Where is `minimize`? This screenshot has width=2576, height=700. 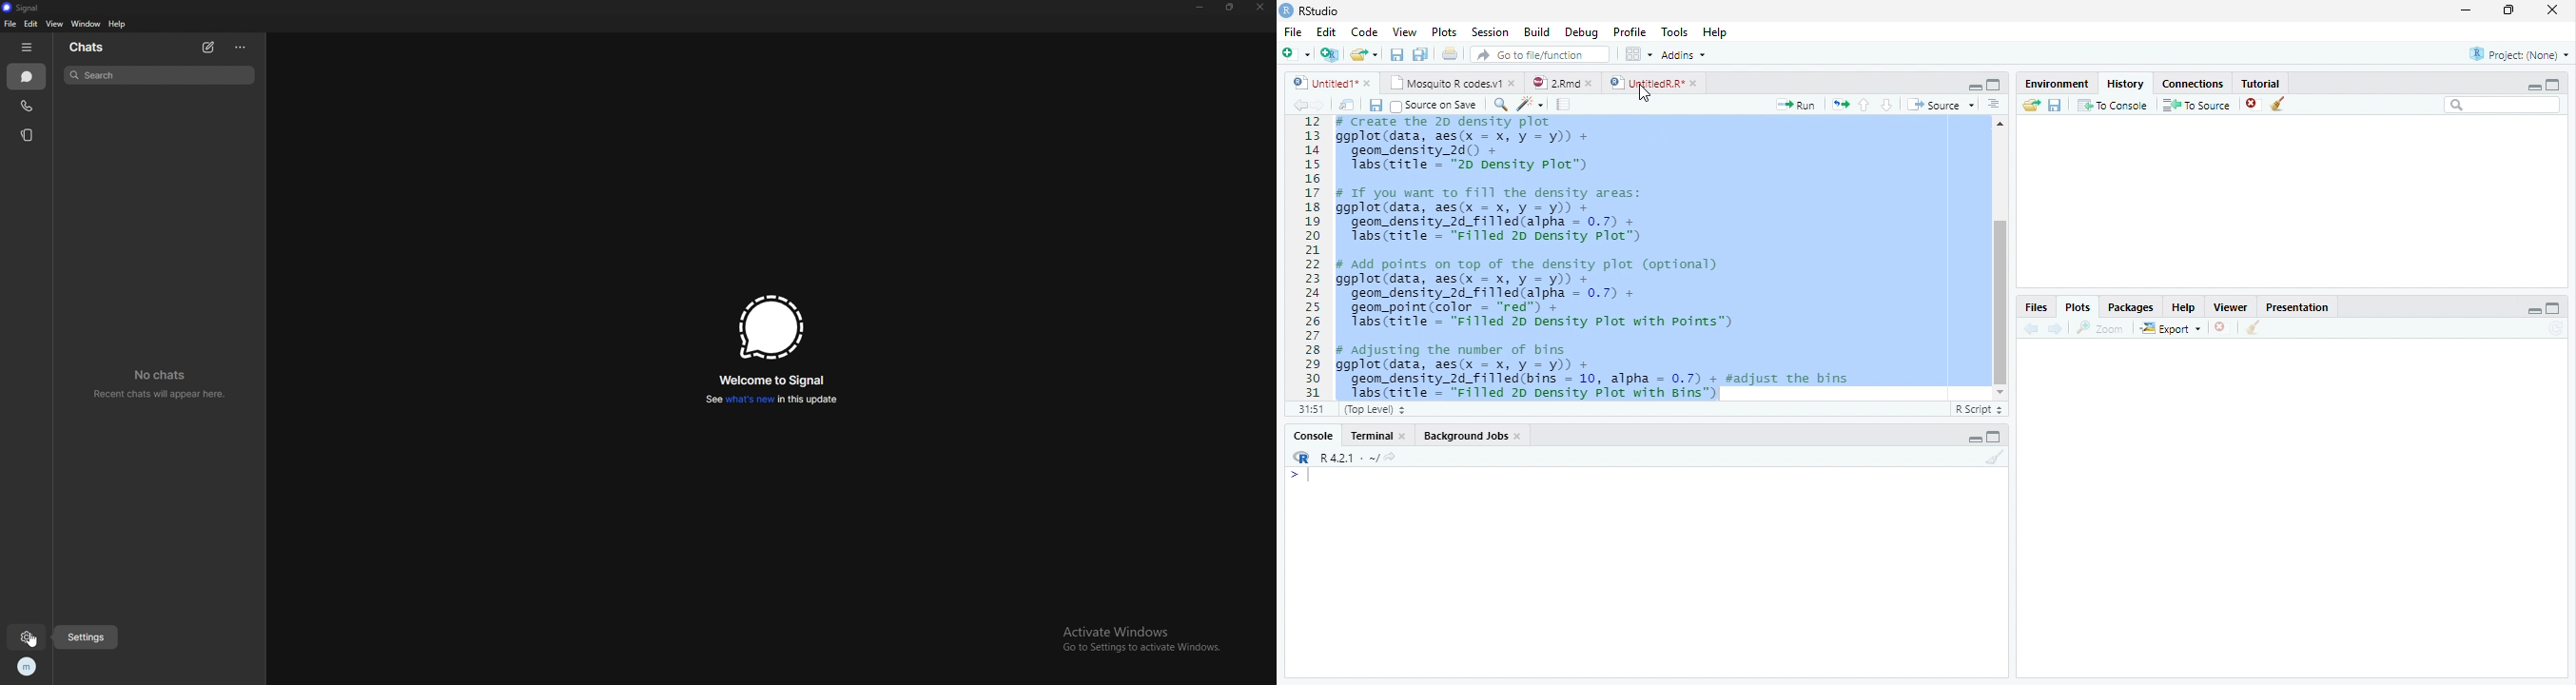 minimize is located at coordinates (2465, 11).